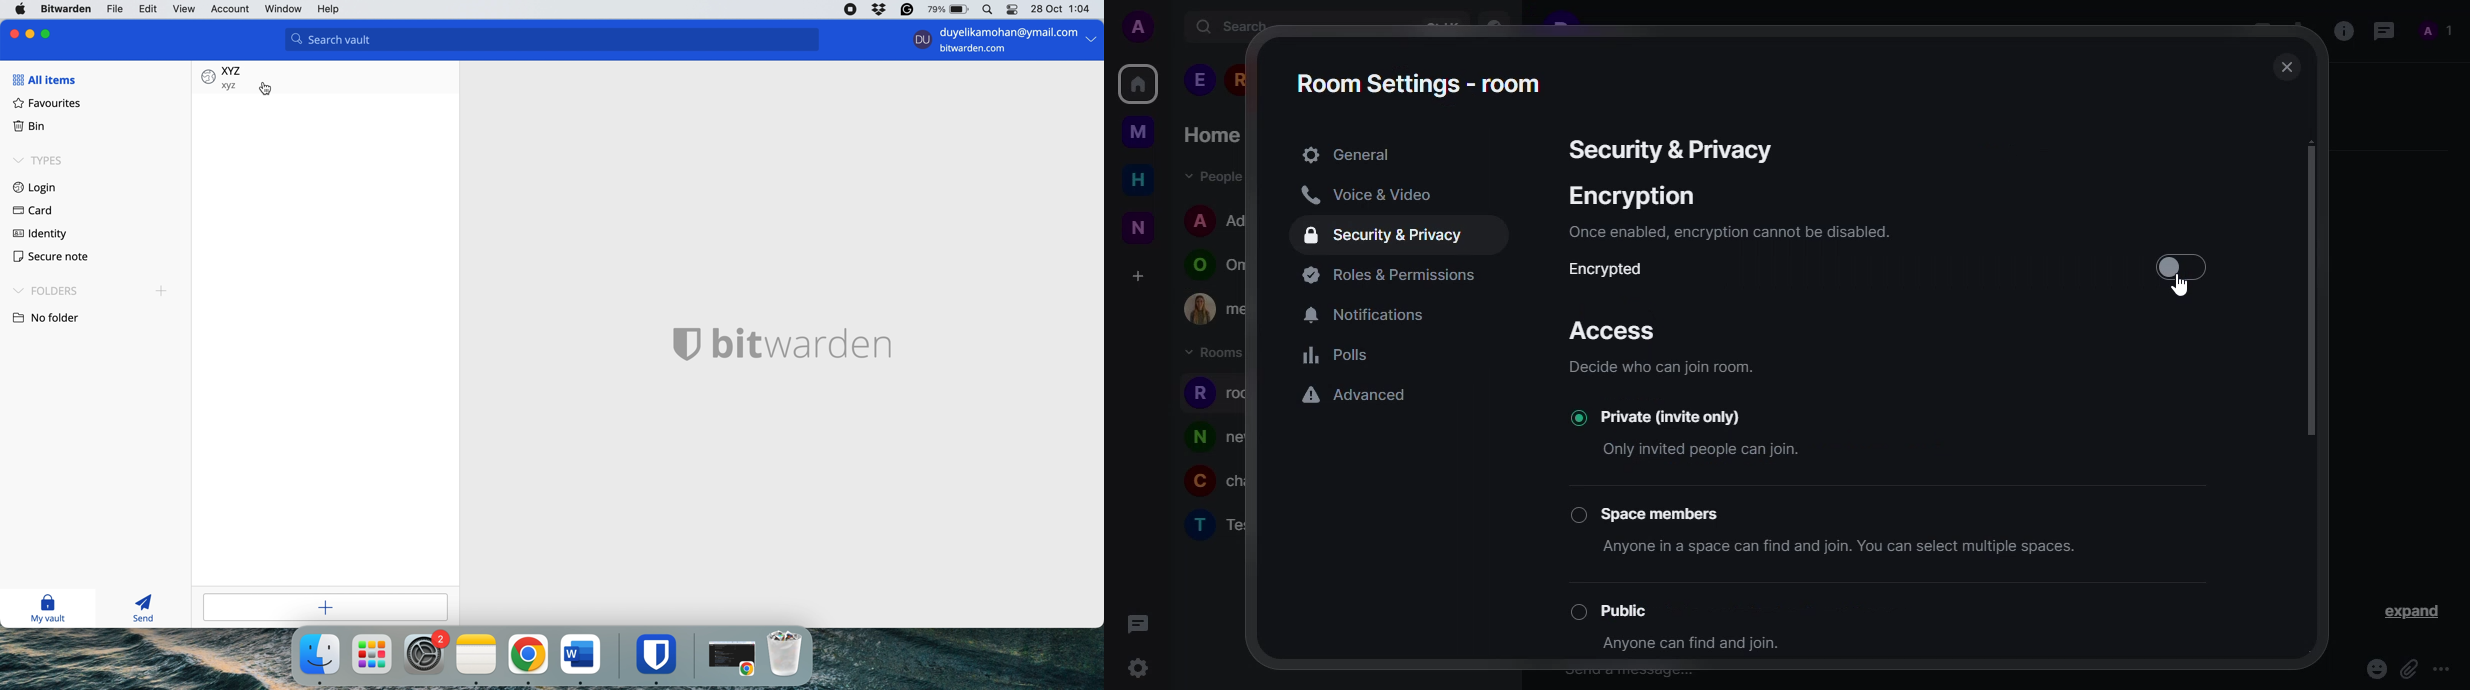 The height and width of the screenshot is (700, 2492). I want to click on bitwarden, so click(67, 9).